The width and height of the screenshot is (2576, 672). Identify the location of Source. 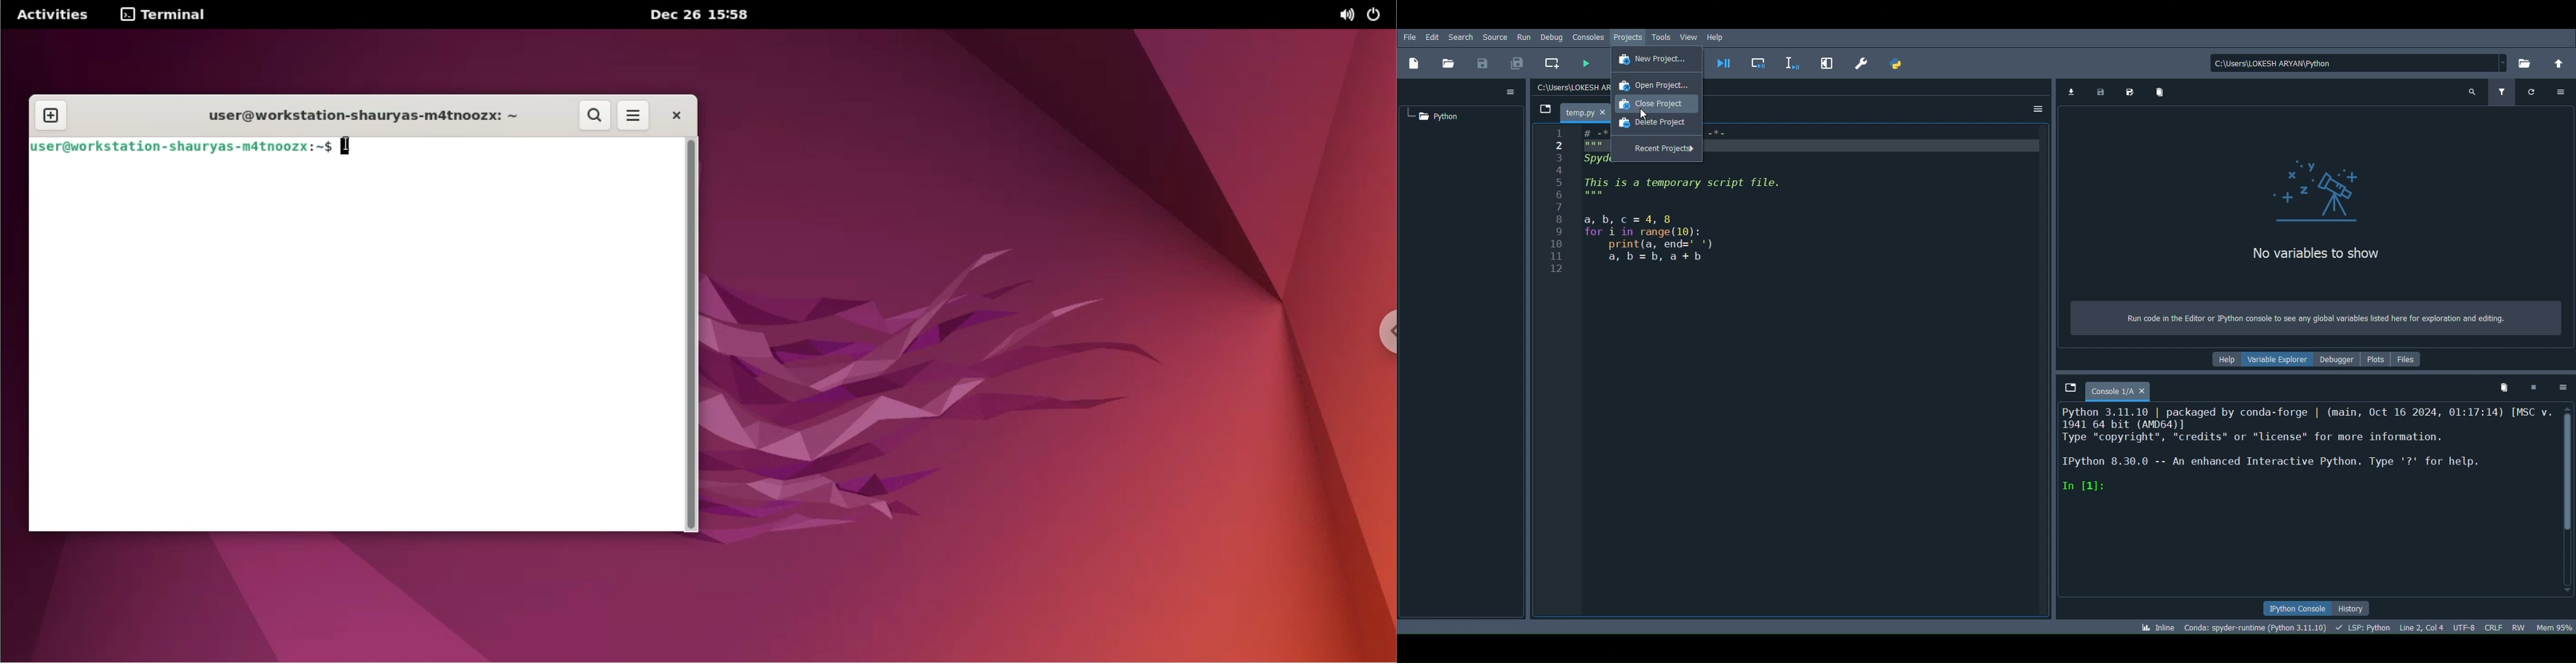
(1494, 37).